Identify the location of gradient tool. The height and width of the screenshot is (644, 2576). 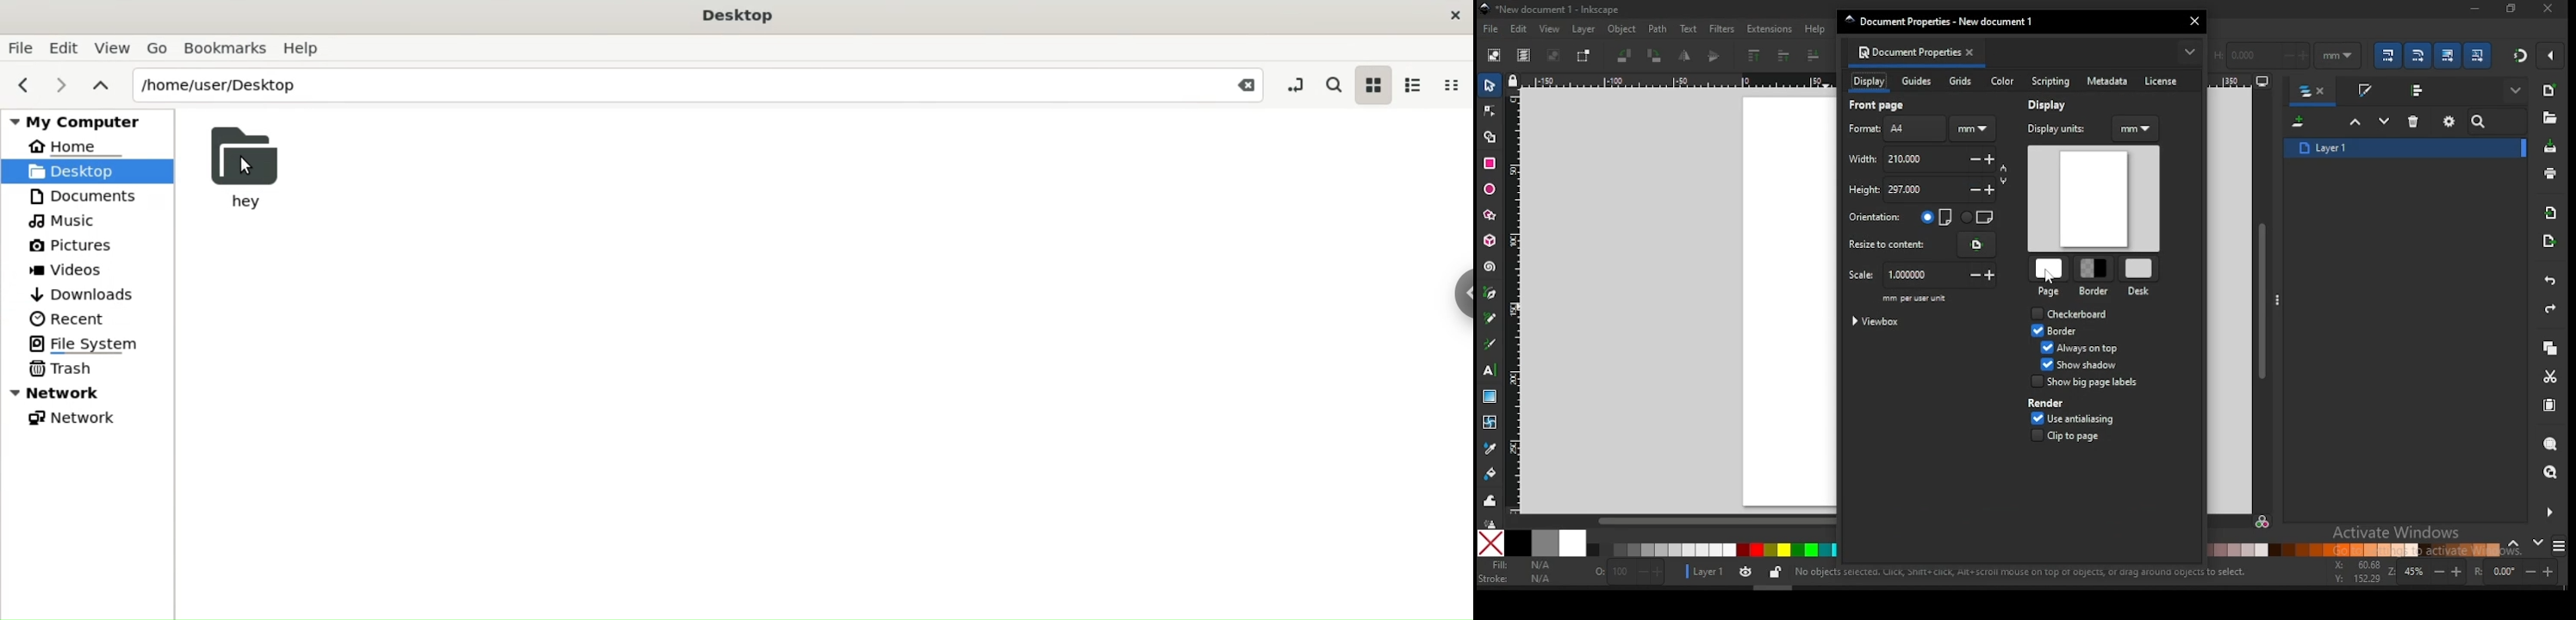
(1491, 398).